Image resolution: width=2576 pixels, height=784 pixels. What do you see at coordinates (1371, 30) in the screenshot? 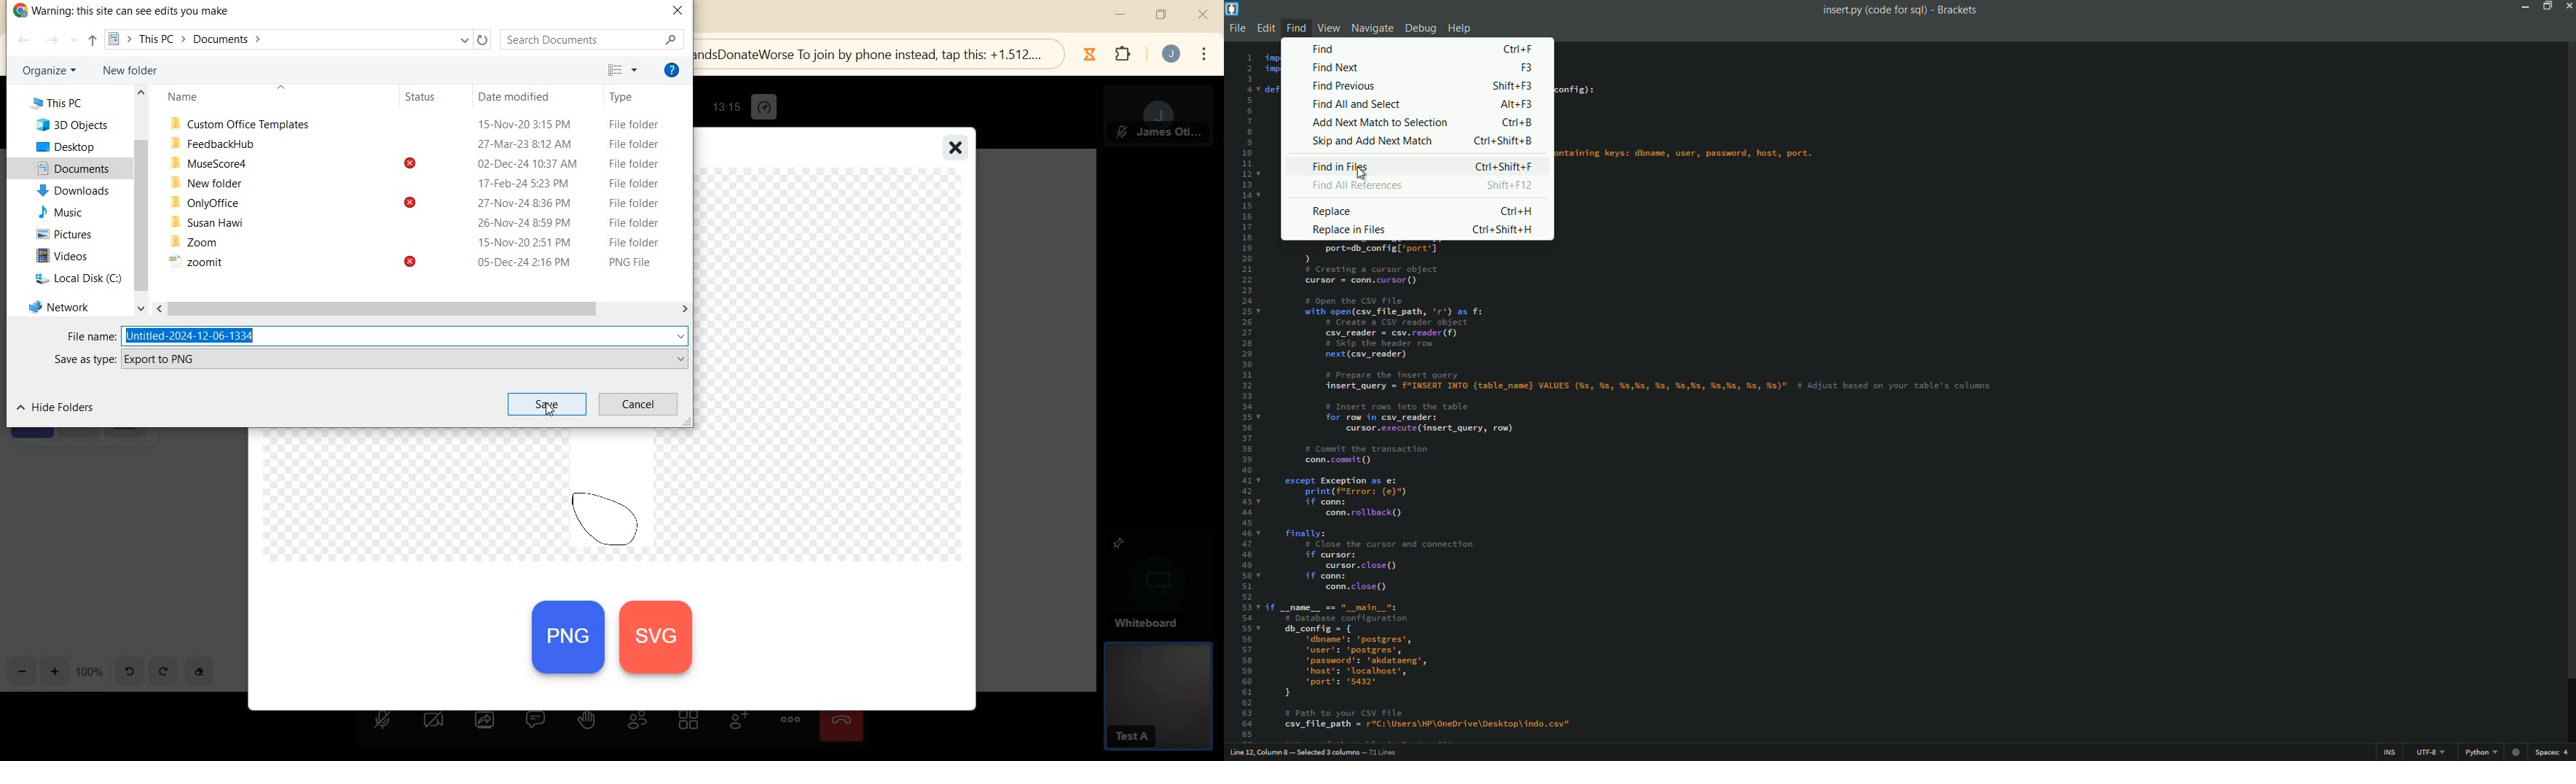
I see `navigate menu` at bounding box center [1371, 30].